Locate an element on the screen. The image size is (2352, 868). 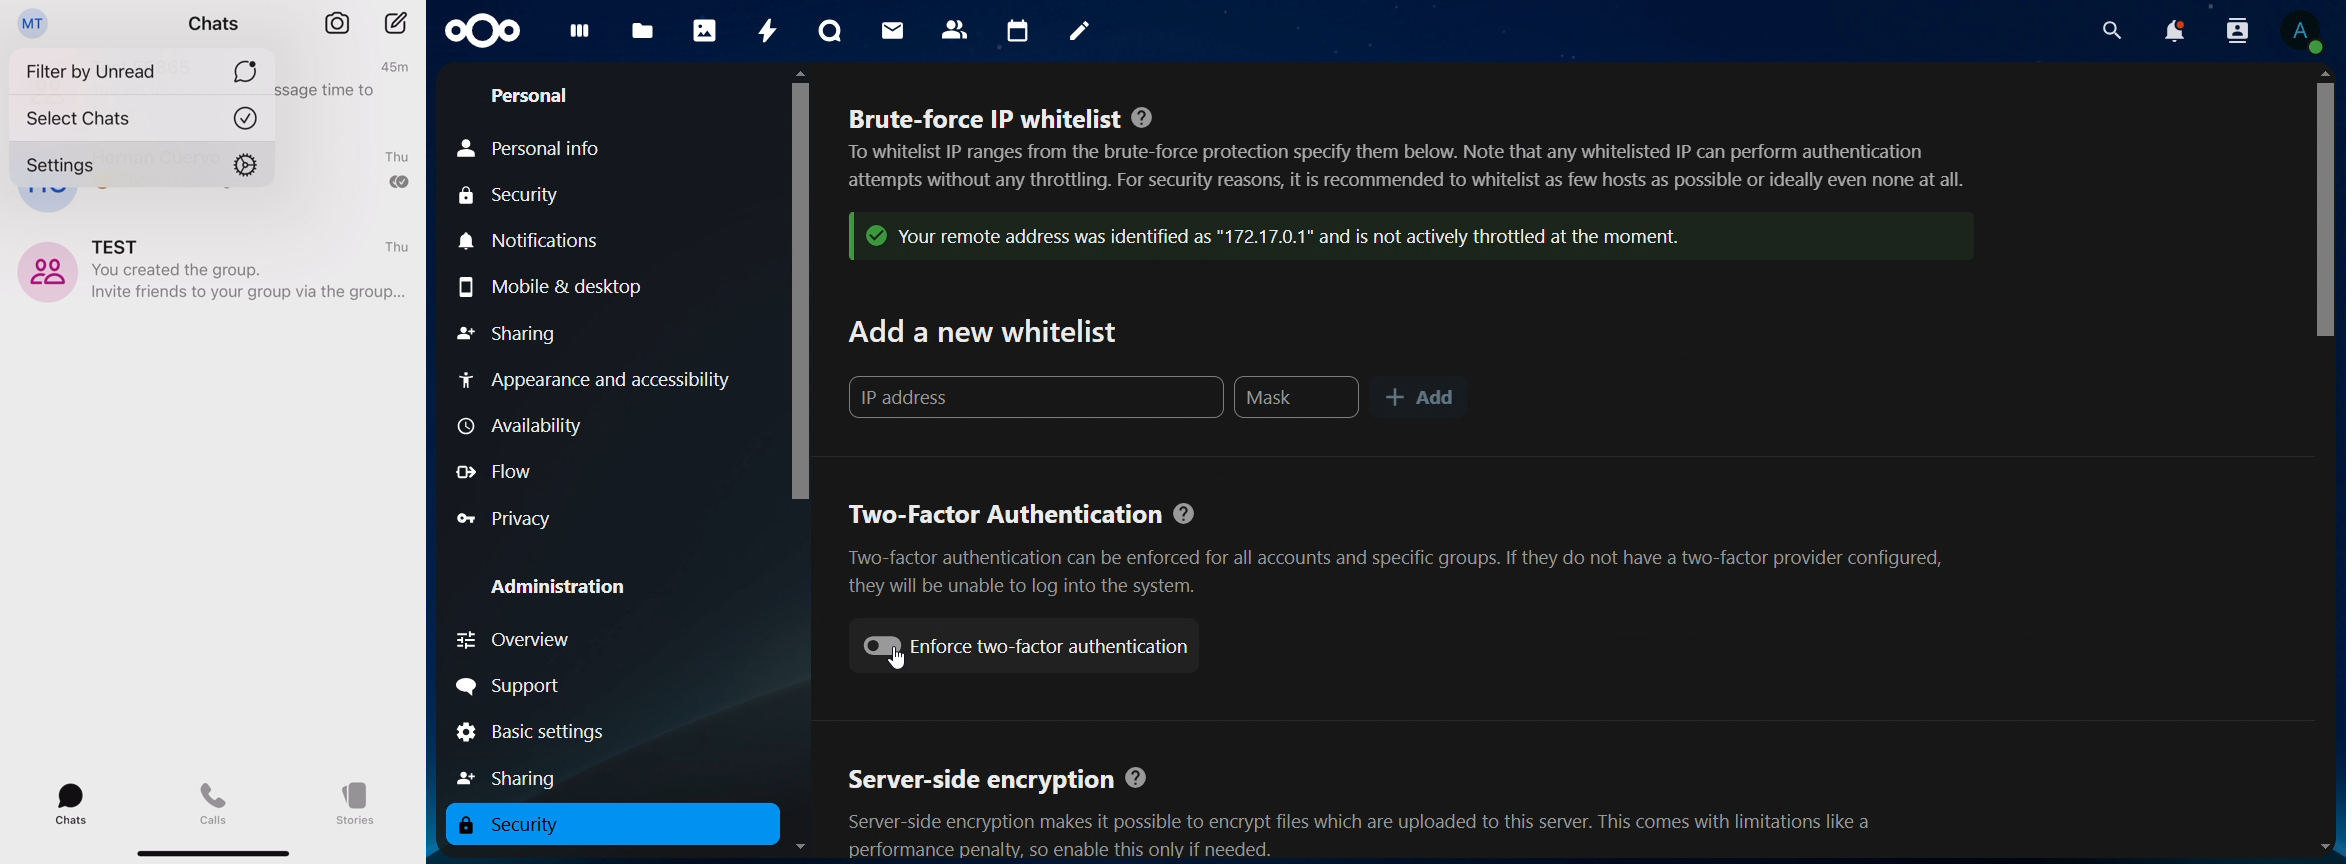
calendar is located at coordinates (1018, 33).